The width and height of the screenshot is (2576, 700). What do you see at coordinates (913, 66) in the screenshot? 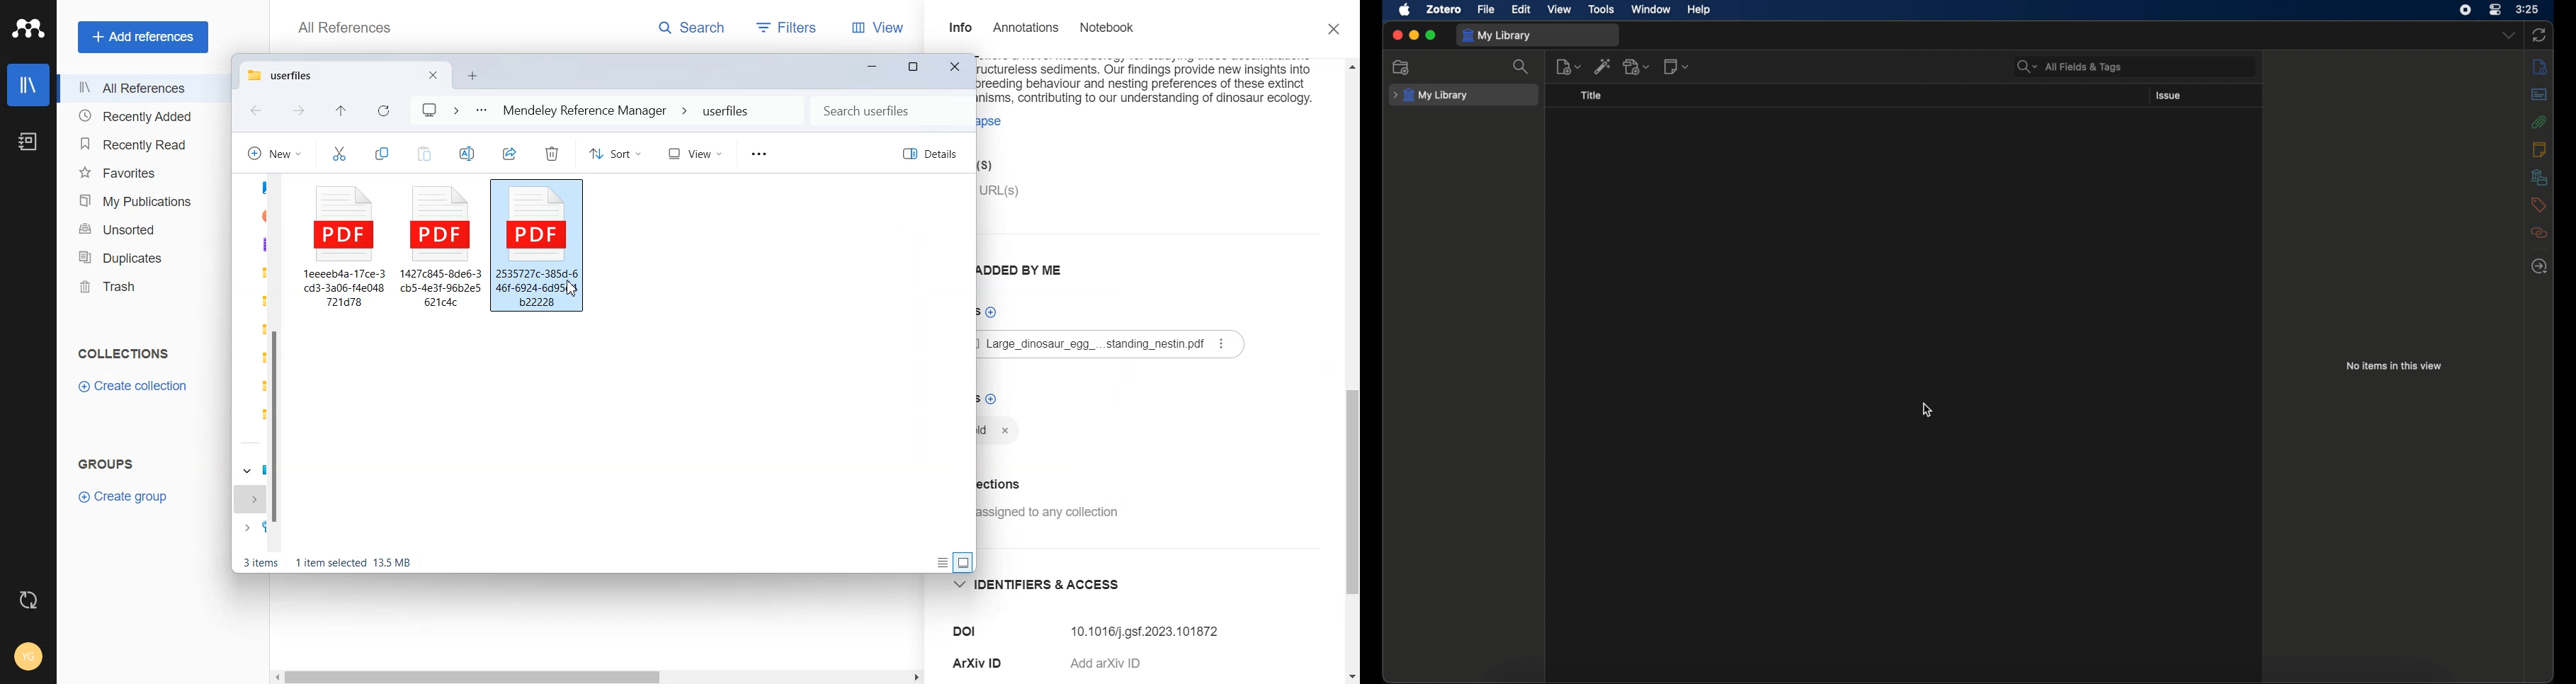
I see `Maximize` at bounding box center [913, 66].